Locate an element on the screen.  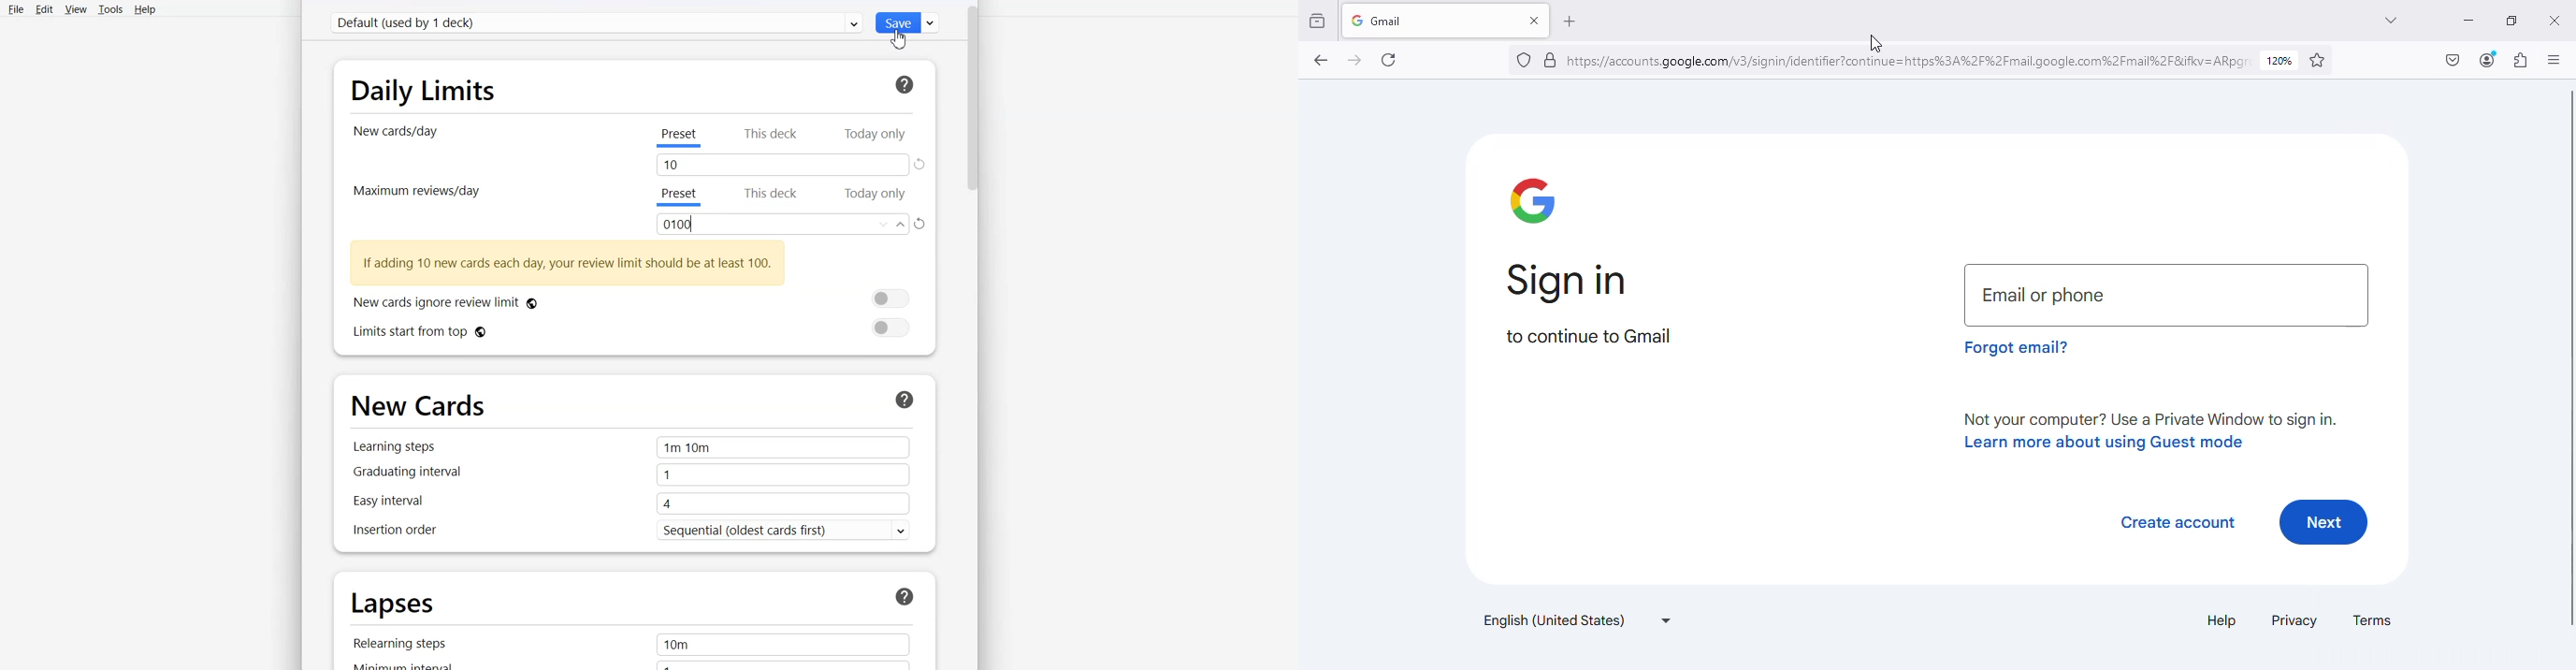
This deck is located at coordinates (773, 137).